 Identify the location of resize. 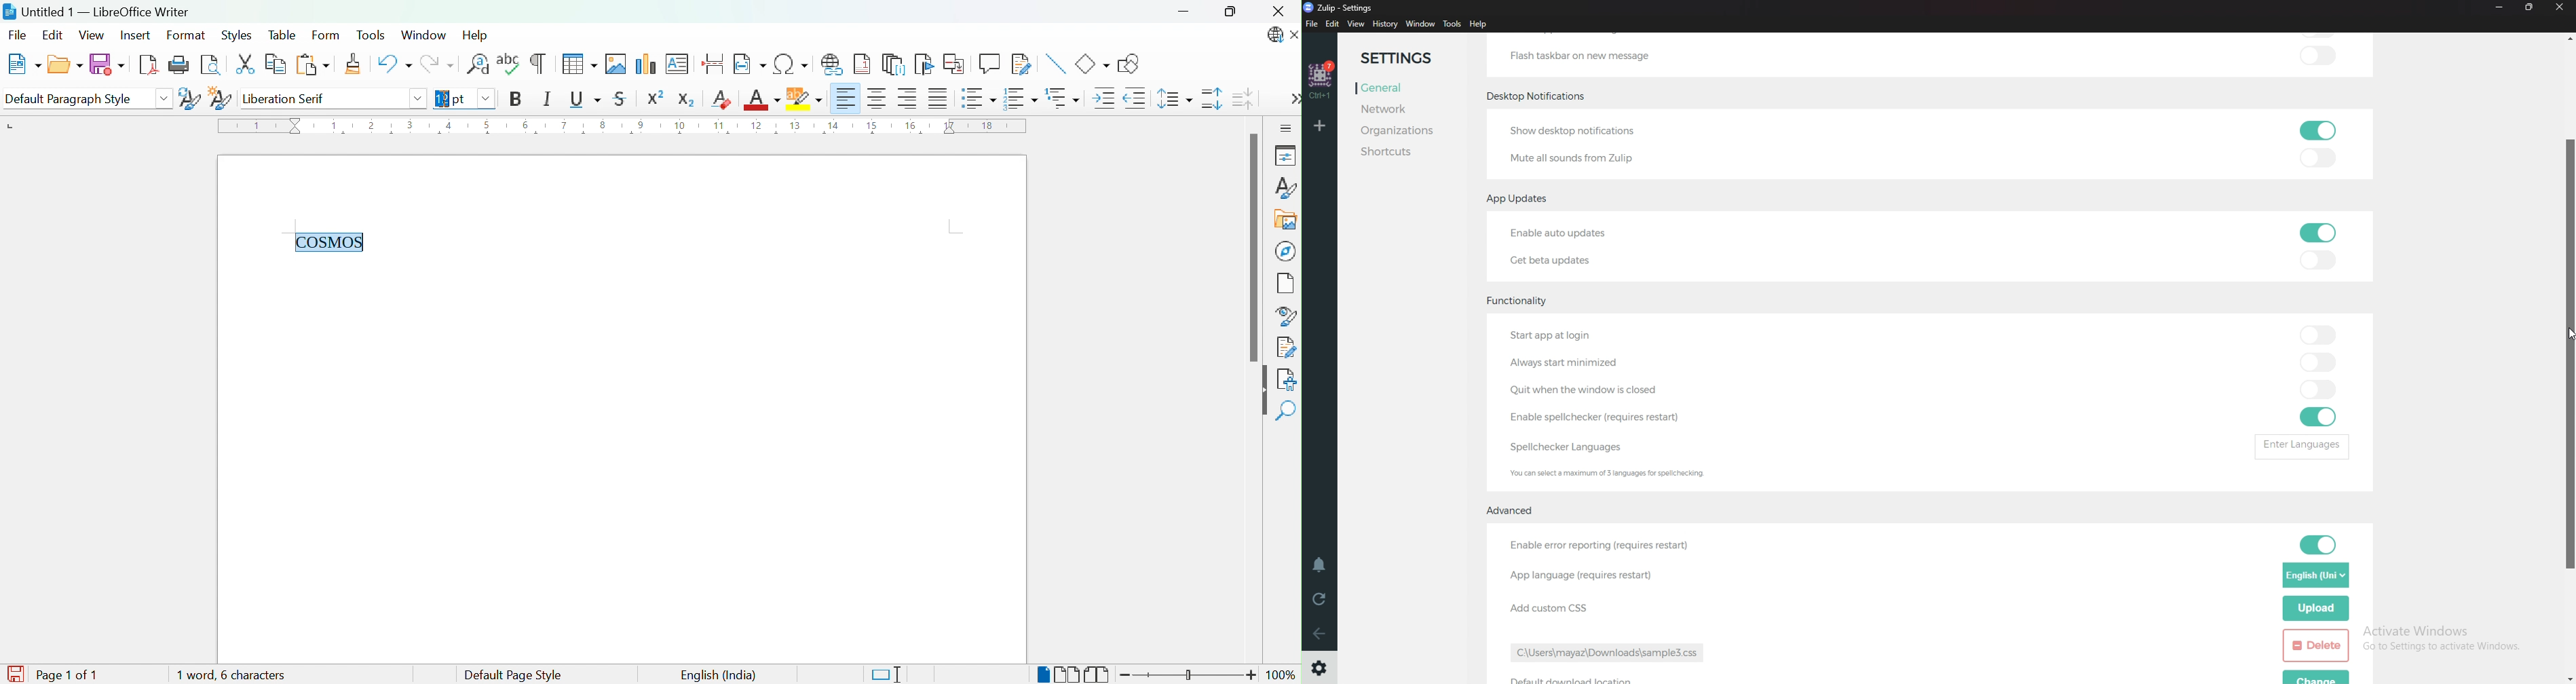
(2530, 8).